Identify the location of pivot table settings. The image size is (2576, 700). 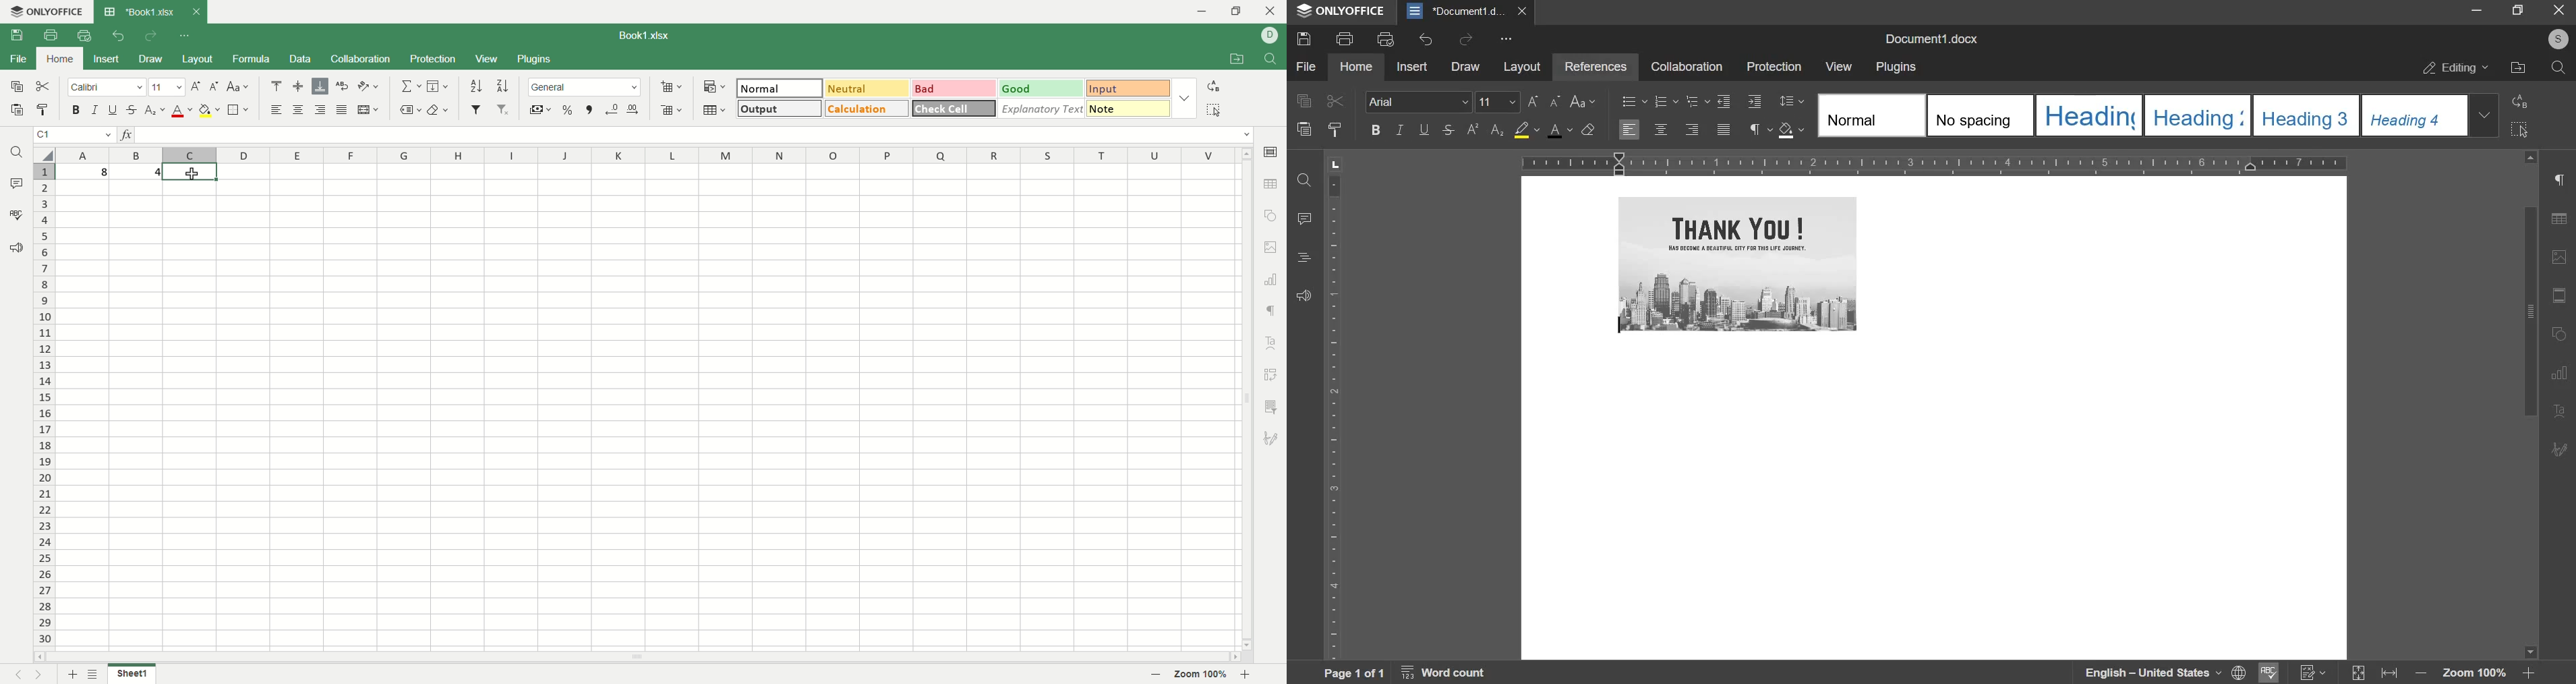
(1273, 375).